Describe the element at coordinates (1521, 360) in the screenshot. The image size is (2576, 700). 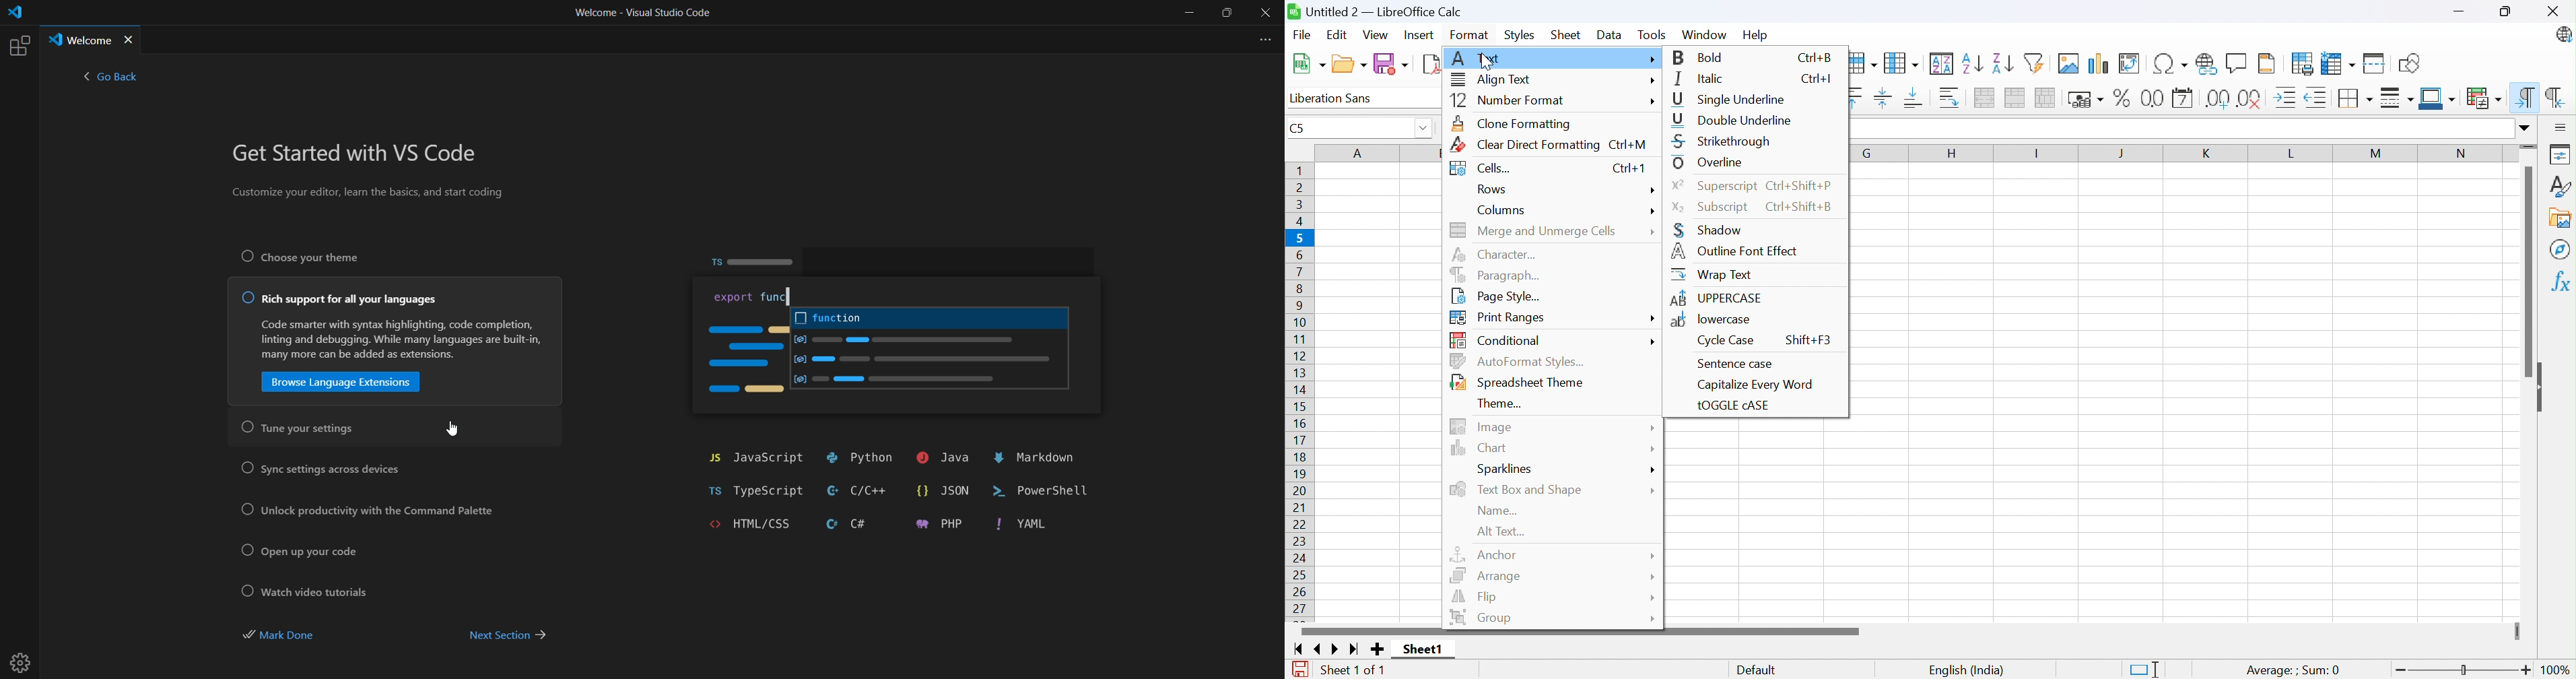
I see `AutoFormat Styles` at that location.